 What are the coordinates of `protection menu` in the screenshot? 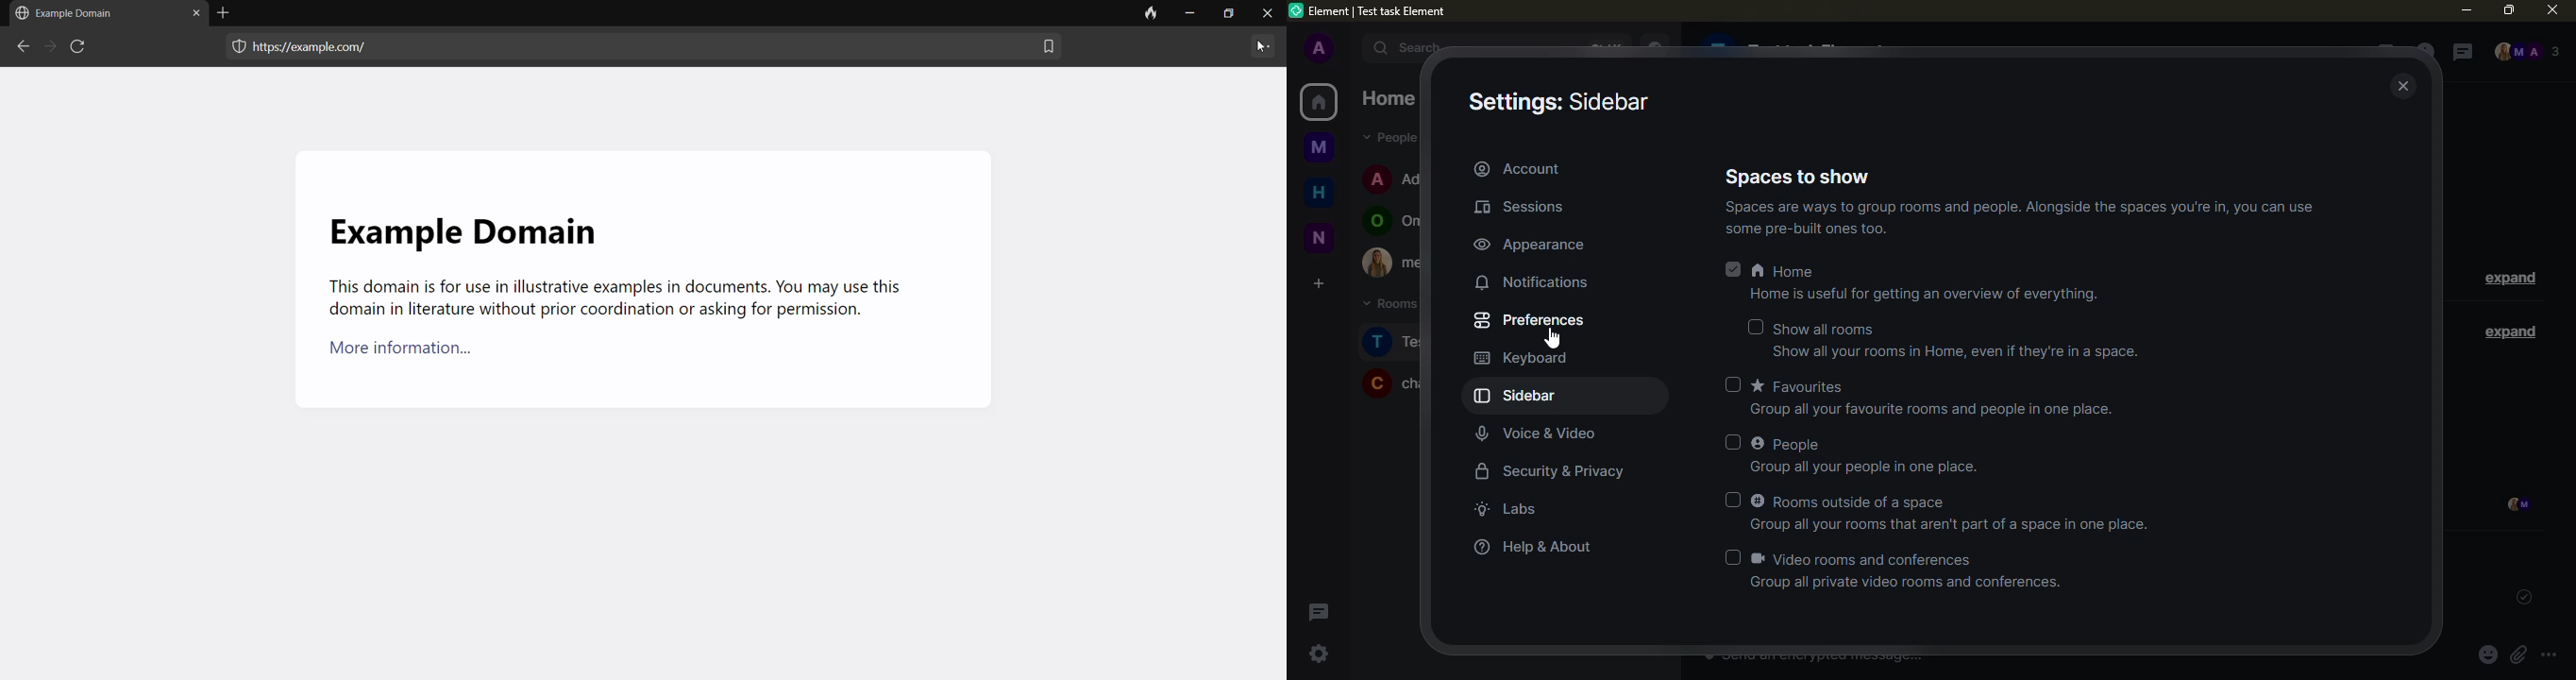 It's located at (233, 48).